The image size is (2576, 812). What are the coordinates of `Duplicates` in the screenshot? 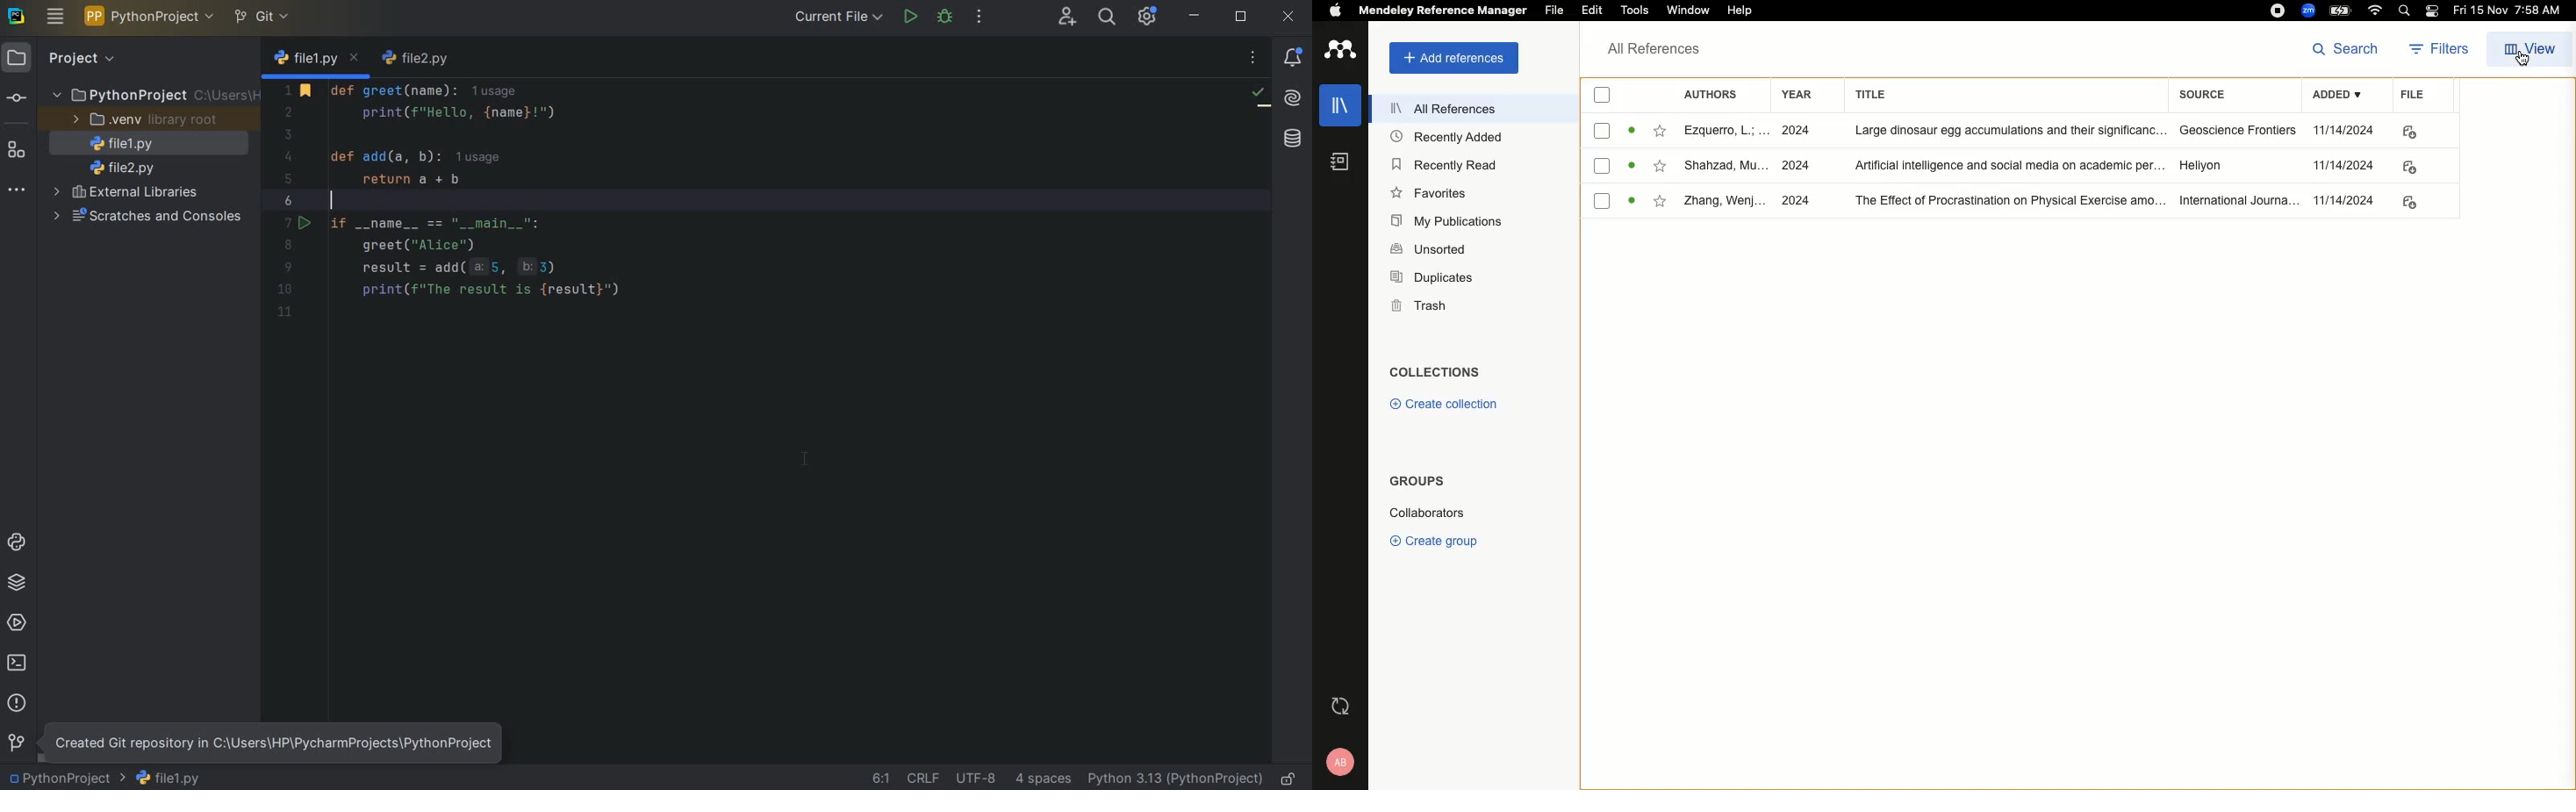 It's located at (1430, 279).